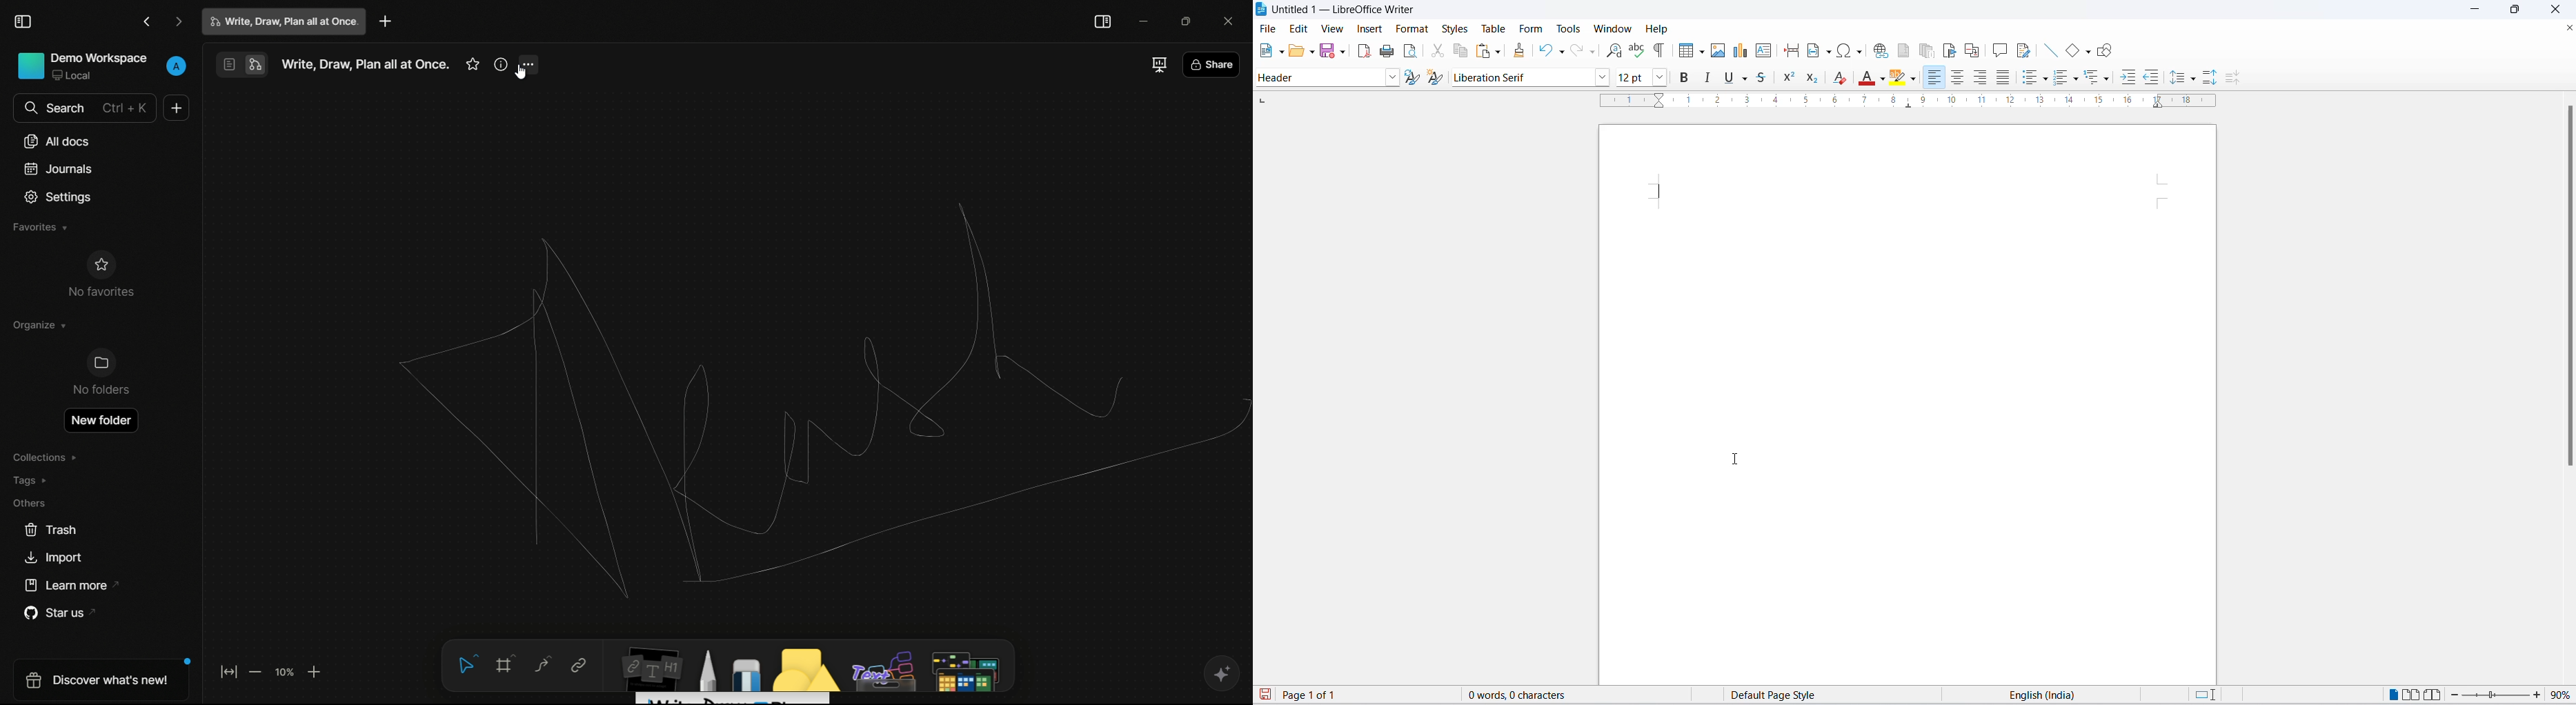 The width and height of the screenshot is (2576, 728). I want to click on edgeless mode, so click(257, 65).